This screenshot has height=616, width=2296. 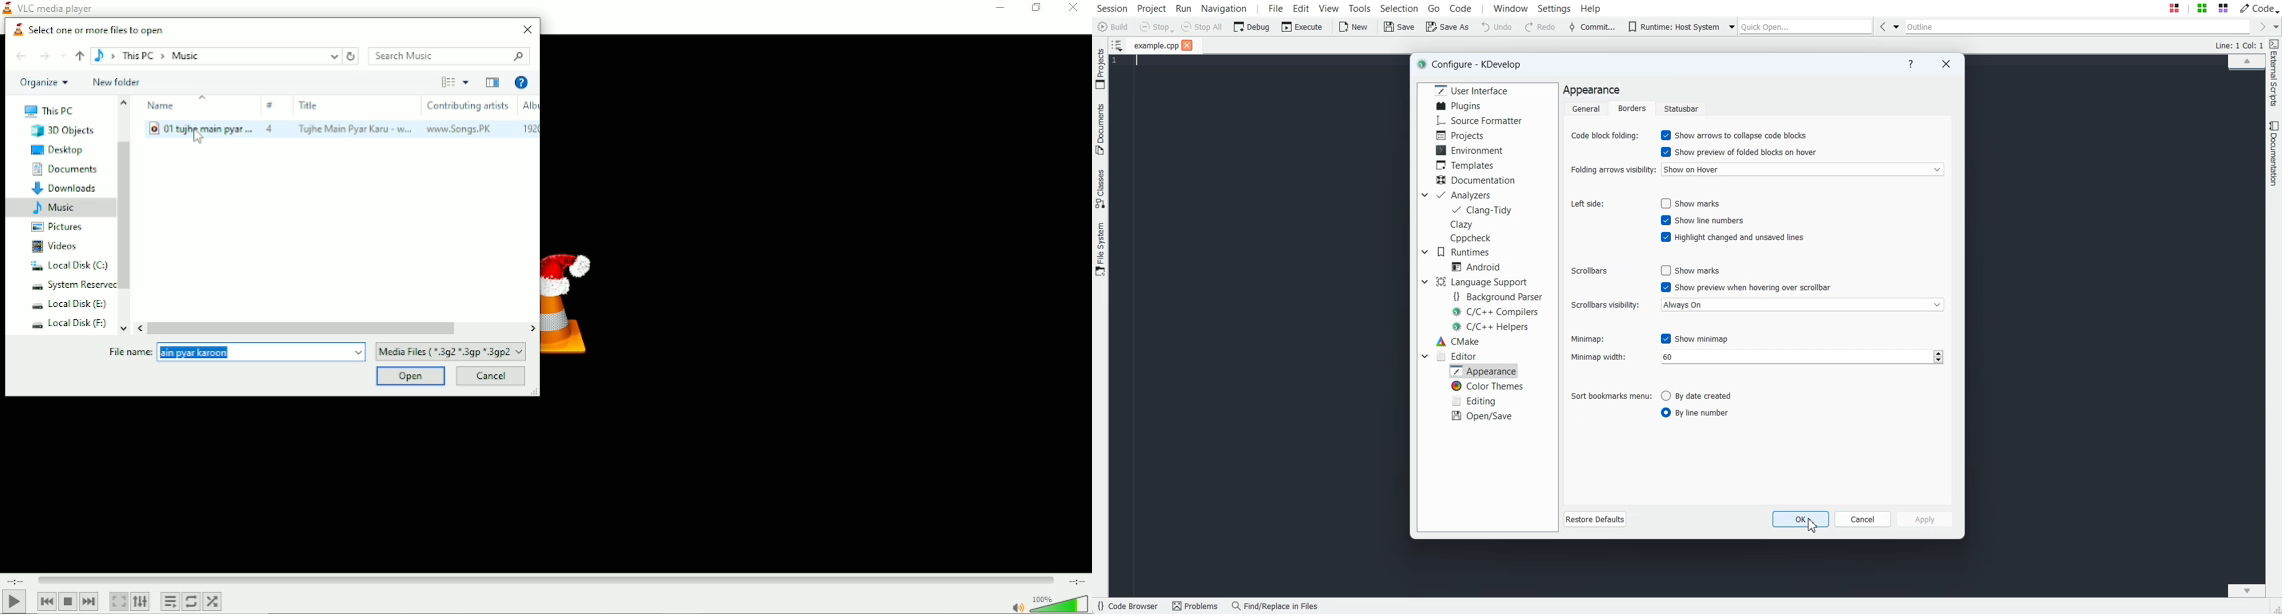 What do you see at coordinates (520, 83) in the screenshot?
I see `Help` at bounding box center [520, 83].